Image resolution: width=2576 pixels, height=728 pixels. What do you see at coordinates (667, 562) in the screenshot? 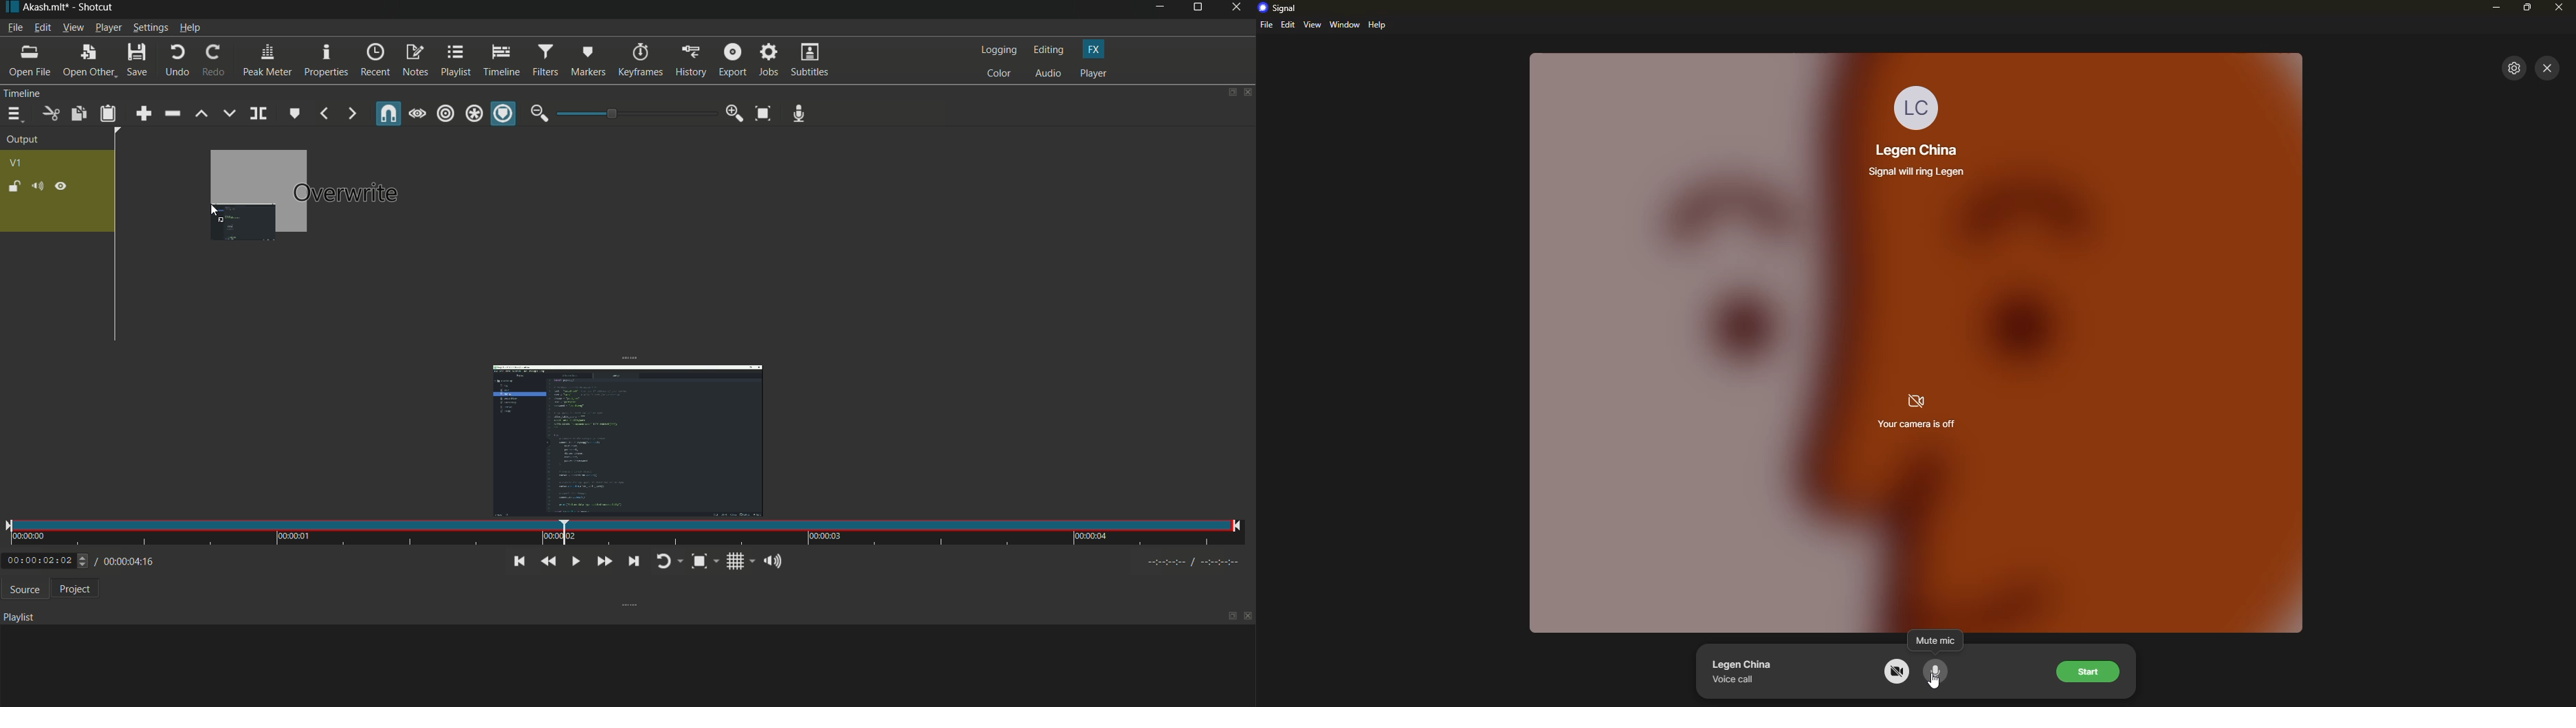
I see `toggle player looping` at bounding box center [667, 562].